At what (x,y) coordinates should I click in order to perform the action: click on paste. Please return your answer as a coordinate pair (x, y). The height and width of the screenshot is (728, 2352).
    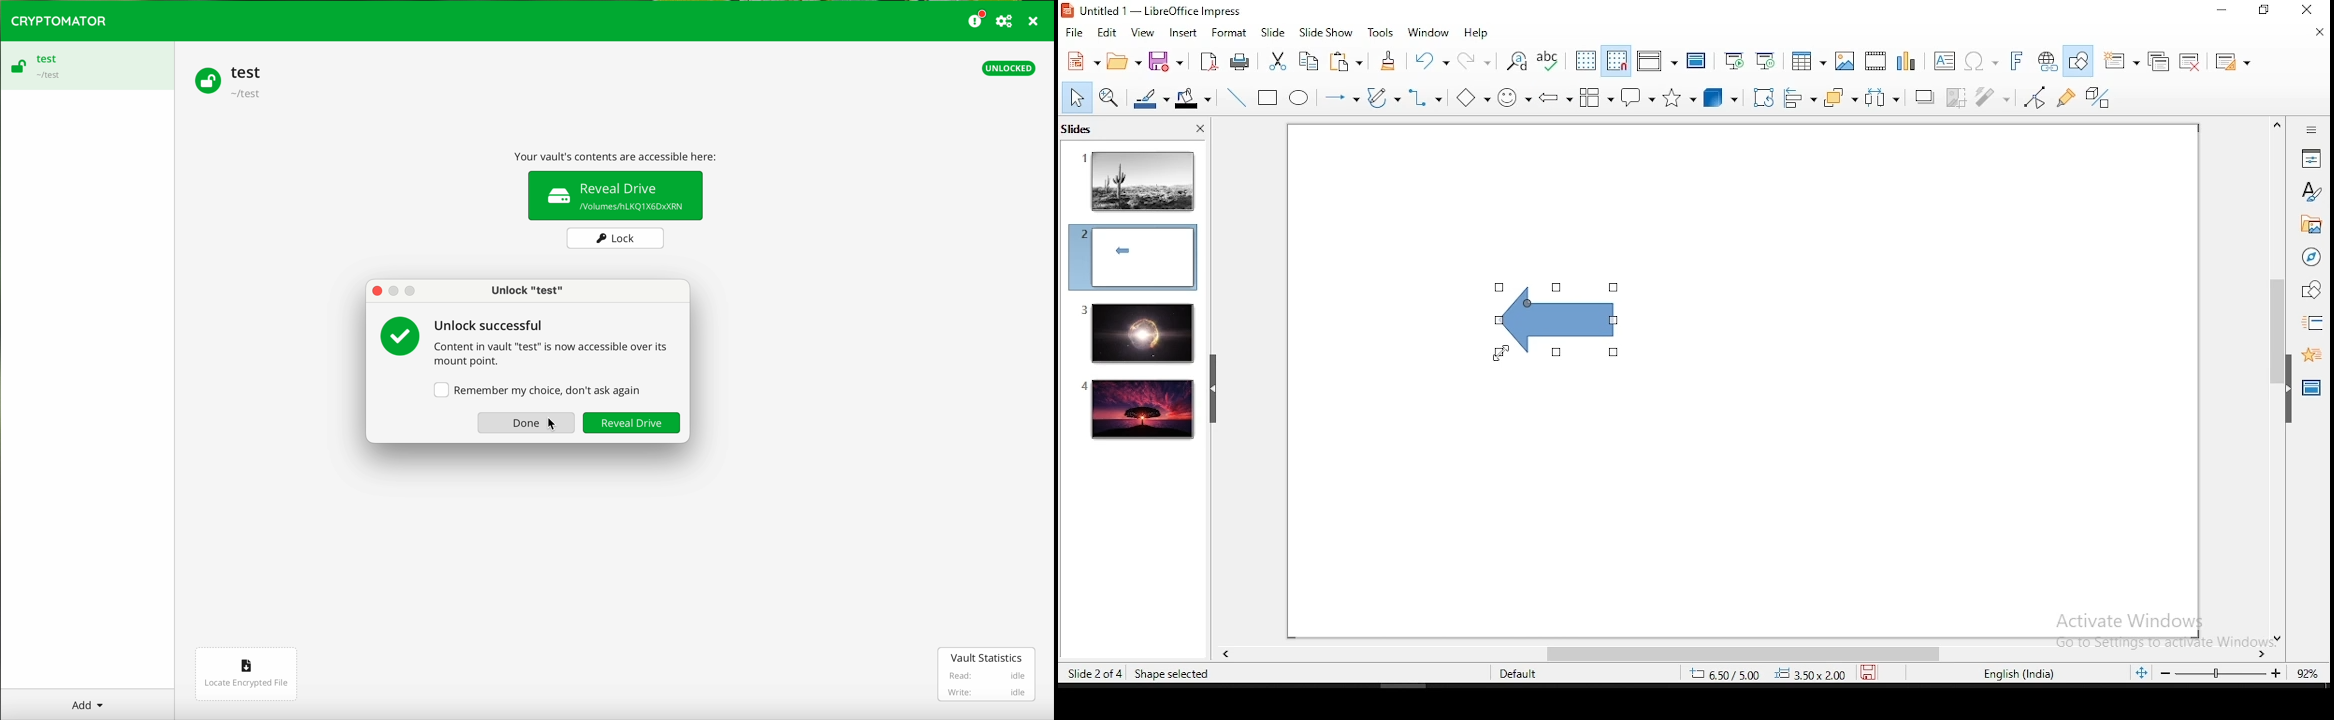
    Looking at the image, I should click on (1349, 61).